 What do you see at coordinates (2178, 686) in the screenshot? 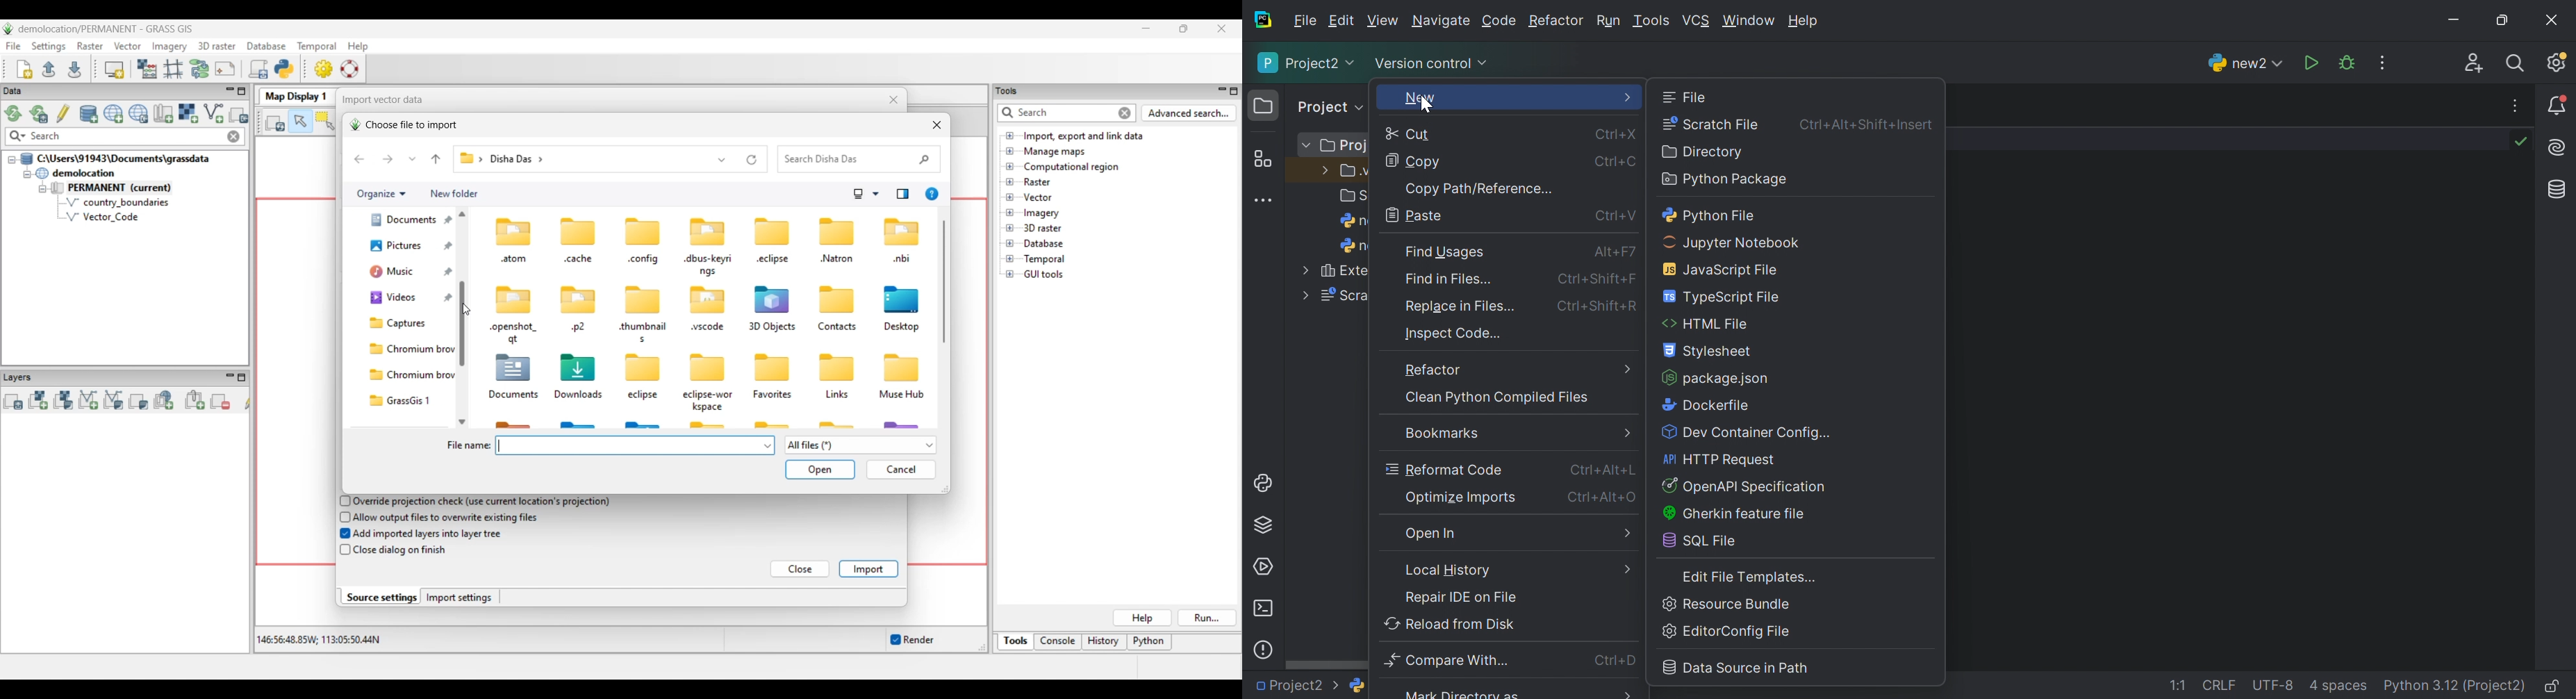
I see `1:1` at bounding box center [2178, 686].